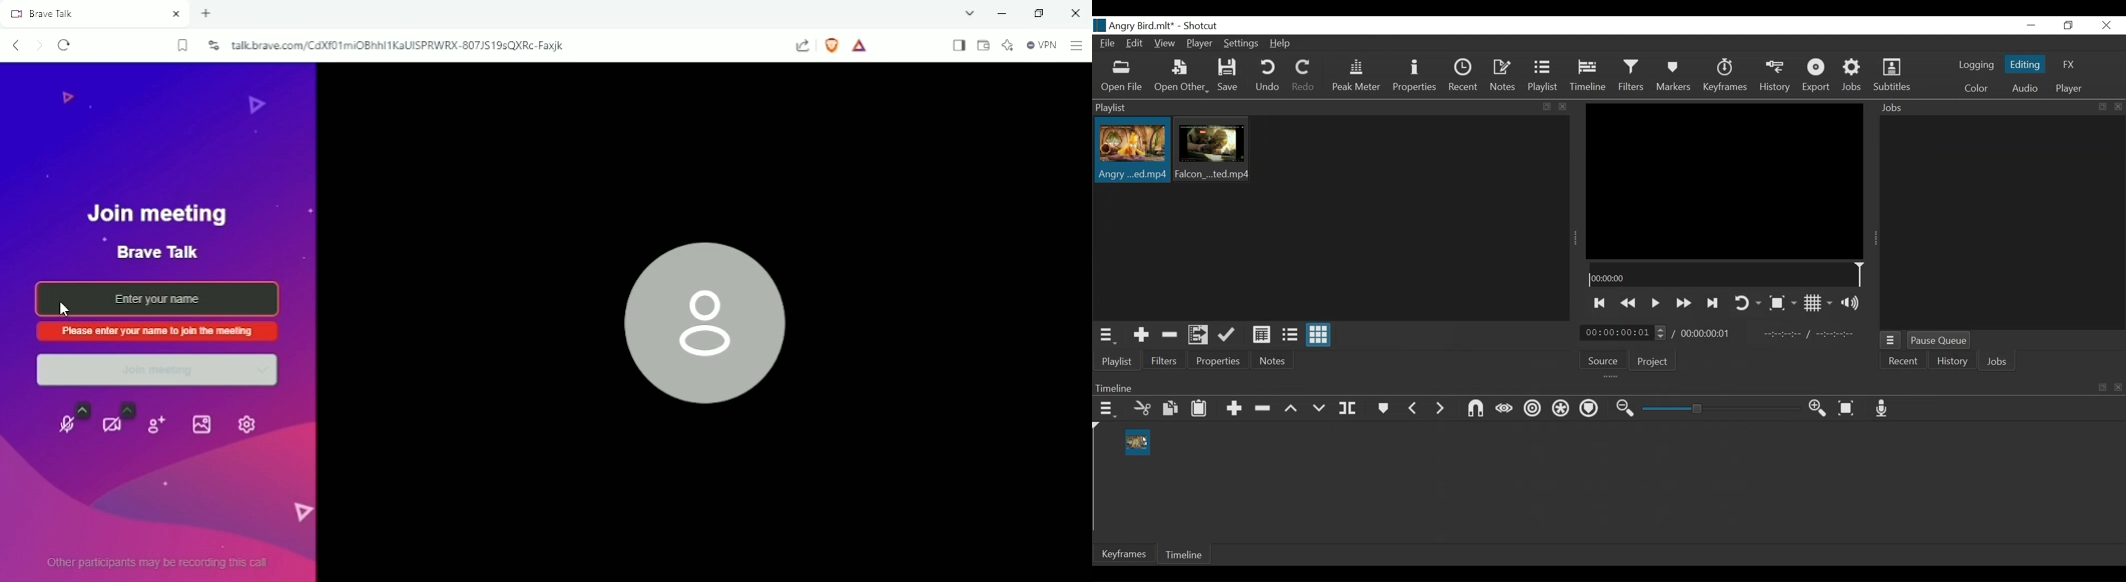  I want to click on Minimize, so click(2032, 25).